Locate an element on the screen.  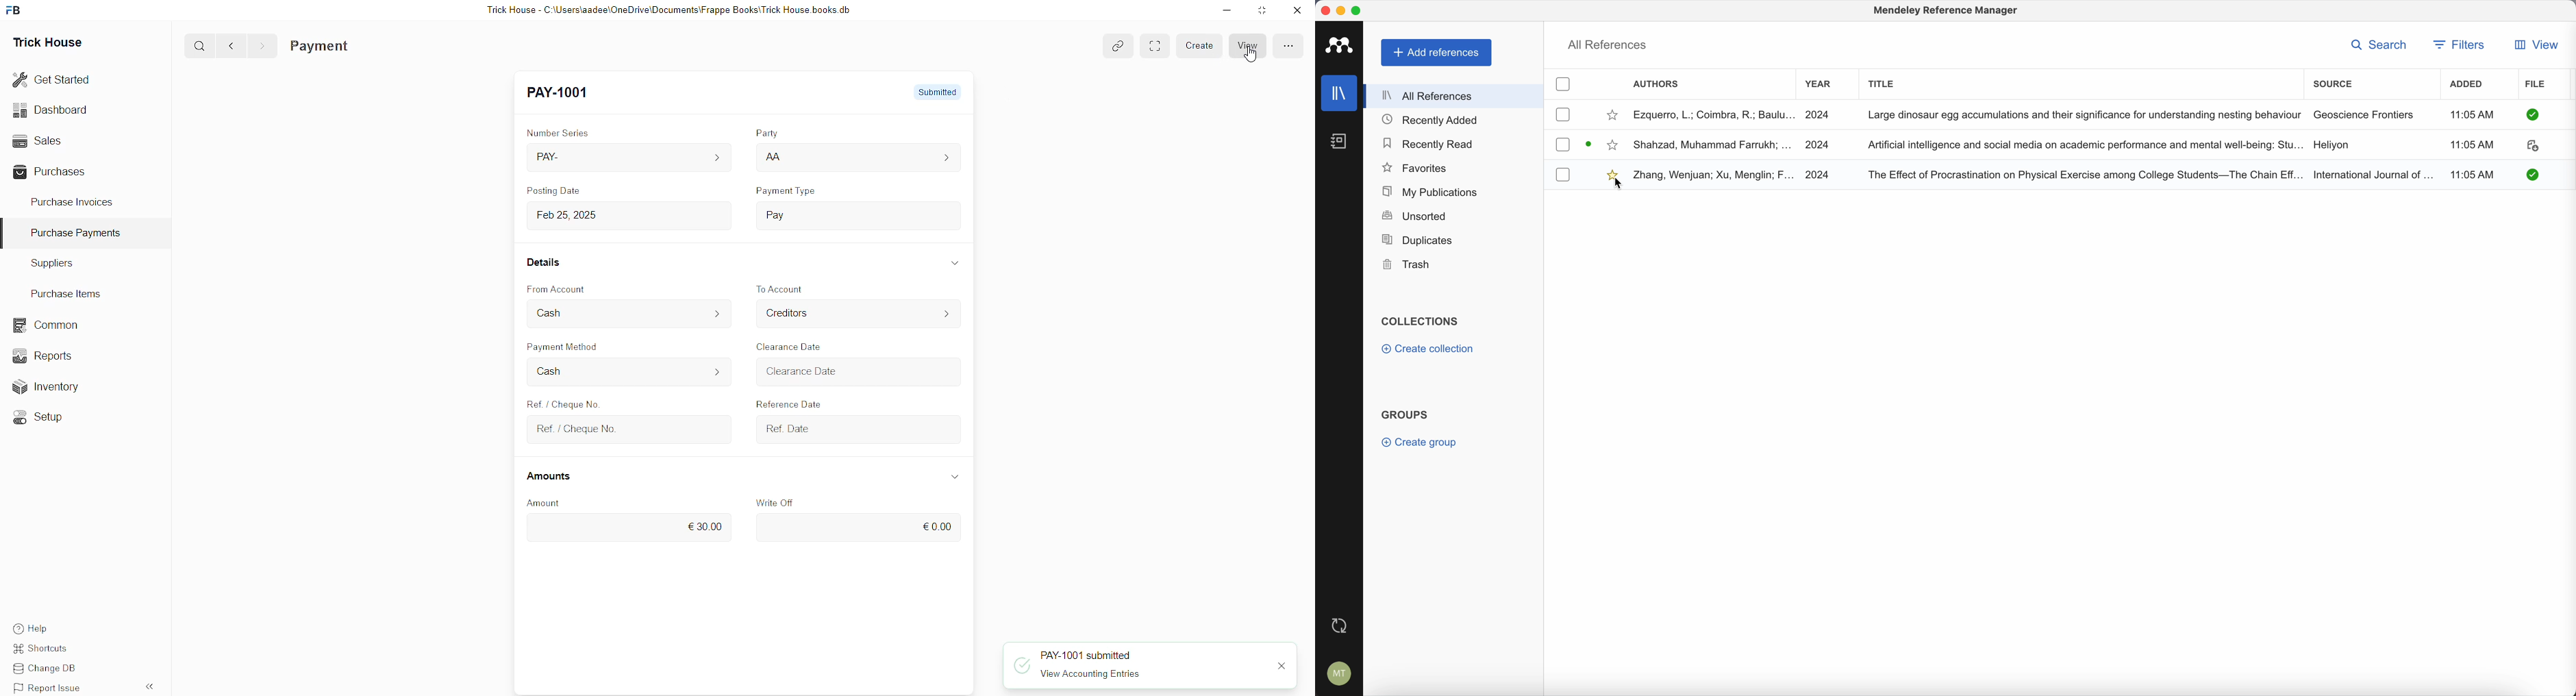
common is located at coordinates (48, 325).